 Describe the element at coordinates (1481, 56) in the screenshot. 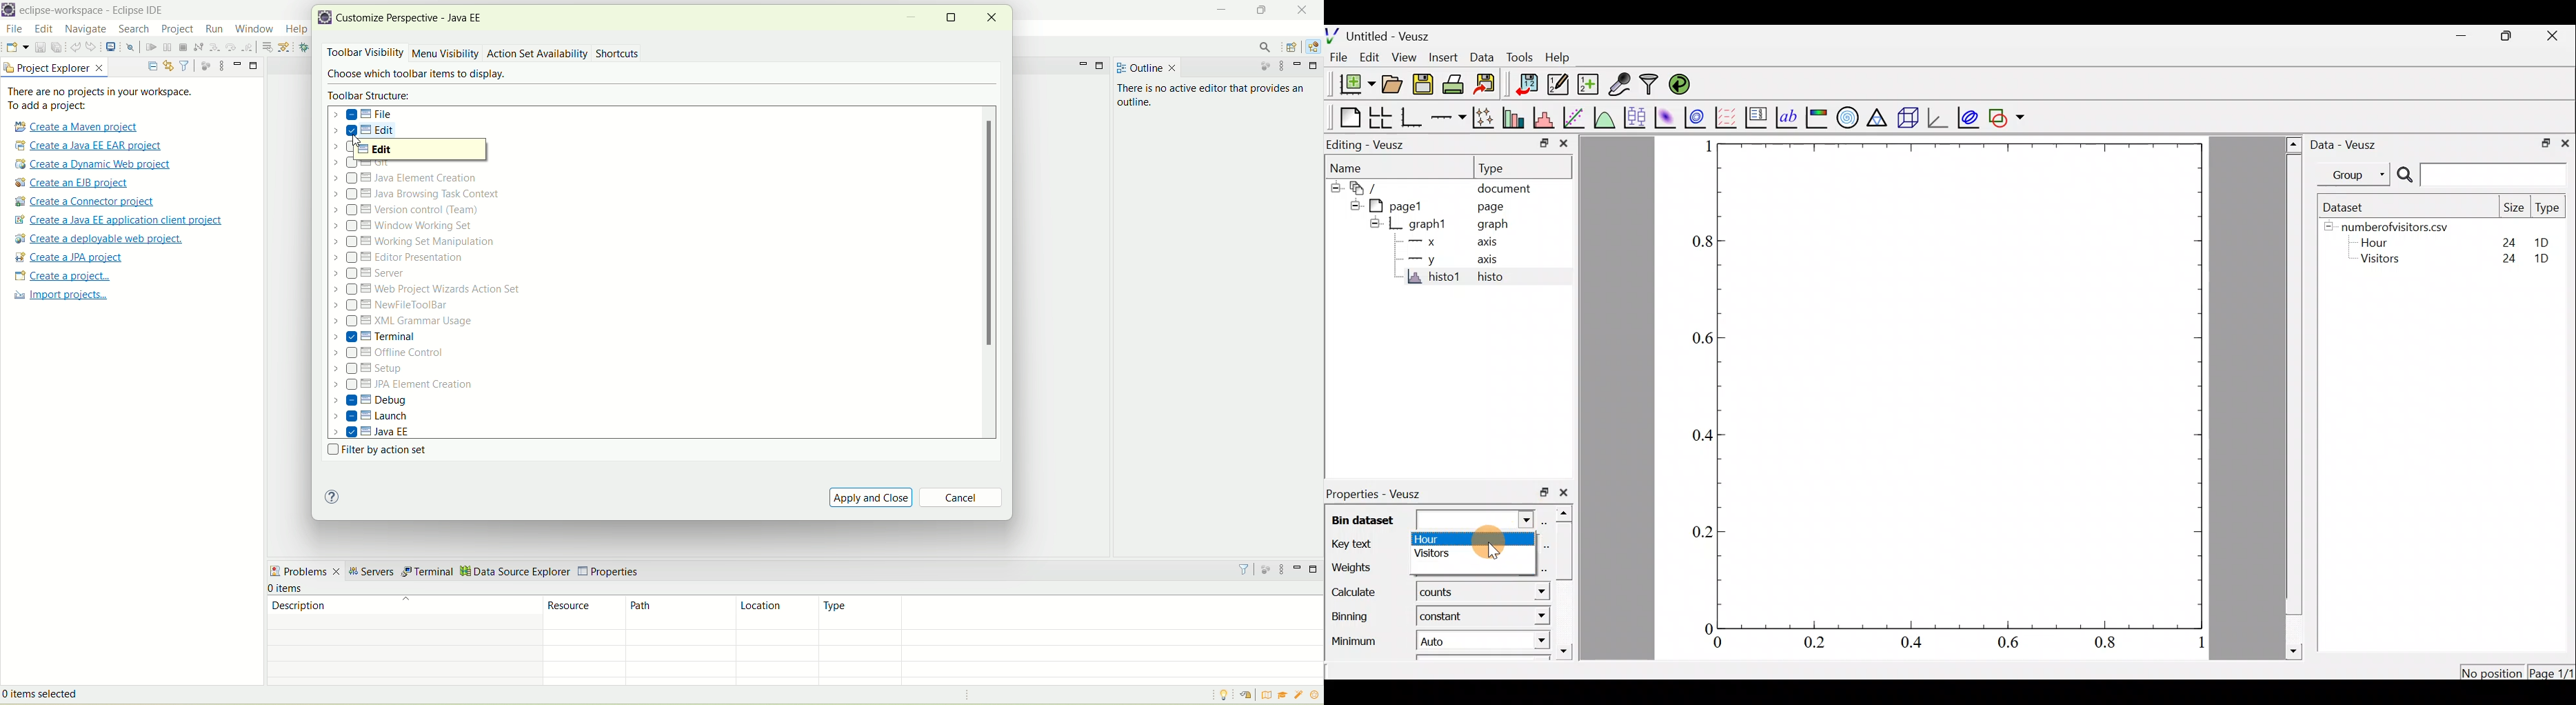

I see `Data` at that location.